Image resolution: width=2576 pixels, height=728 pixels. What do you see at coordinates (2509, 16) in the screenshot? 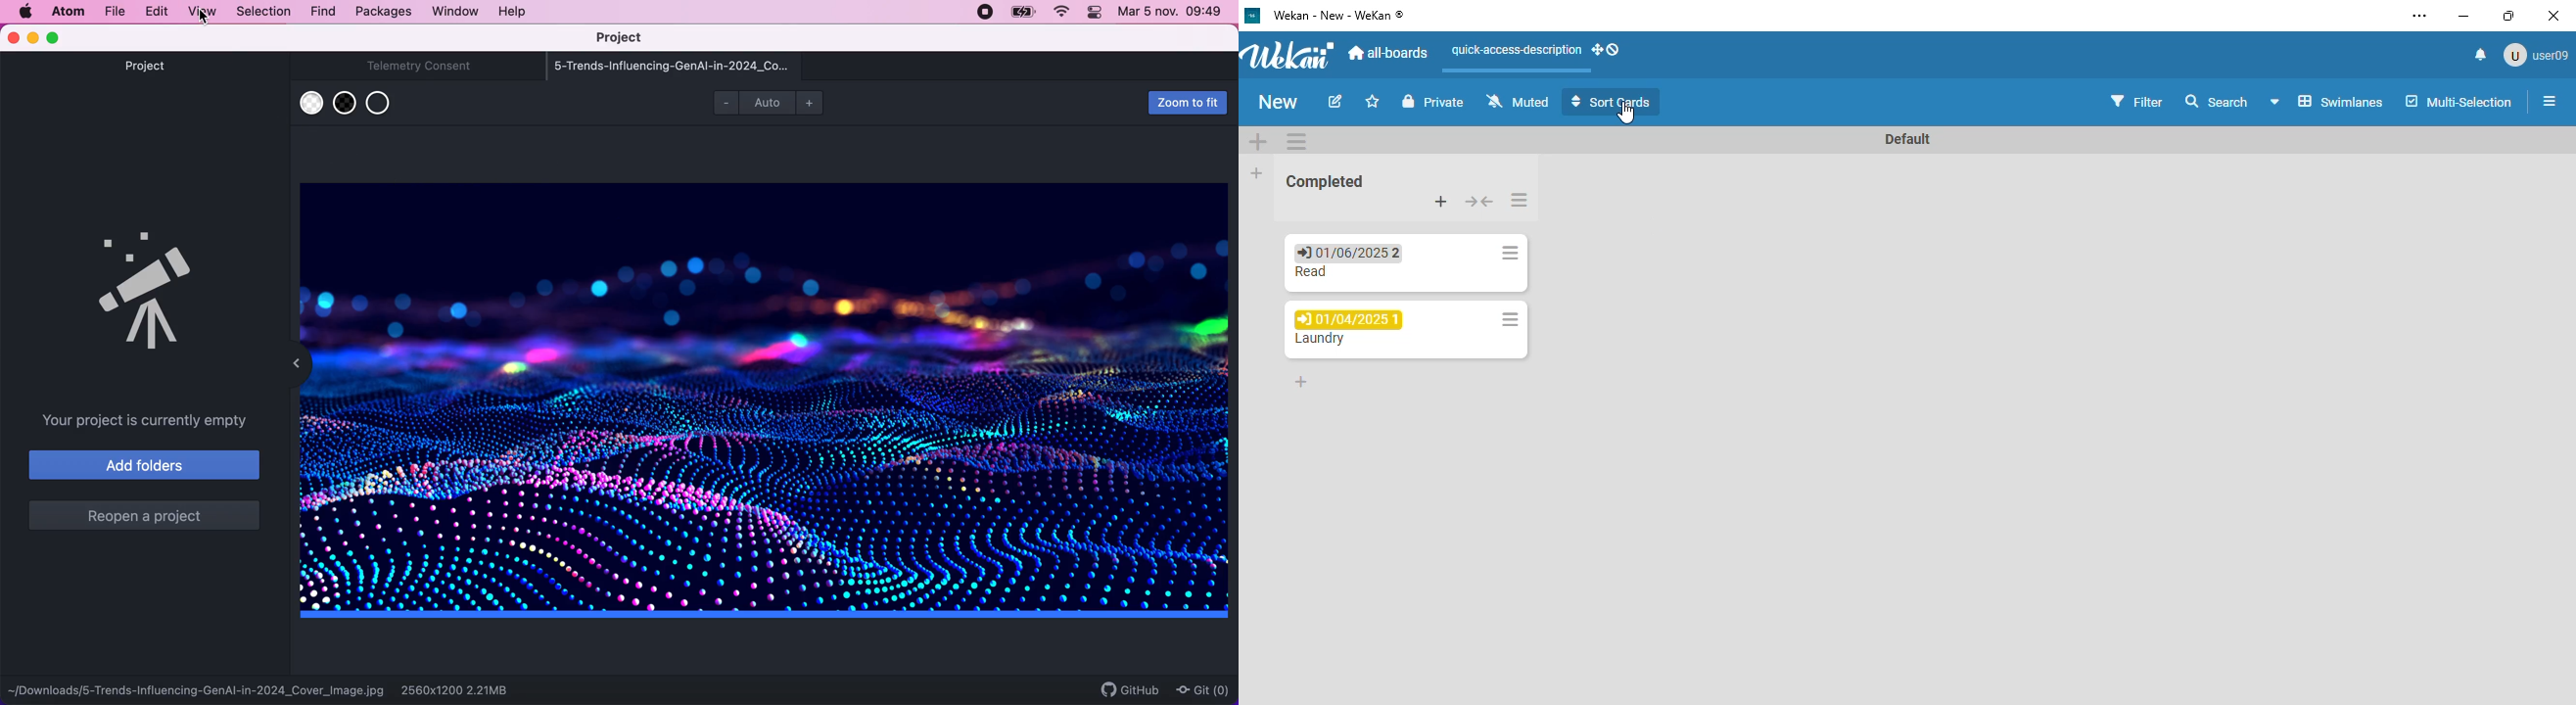
I see `maximize` at bounding box center [2509, 16].